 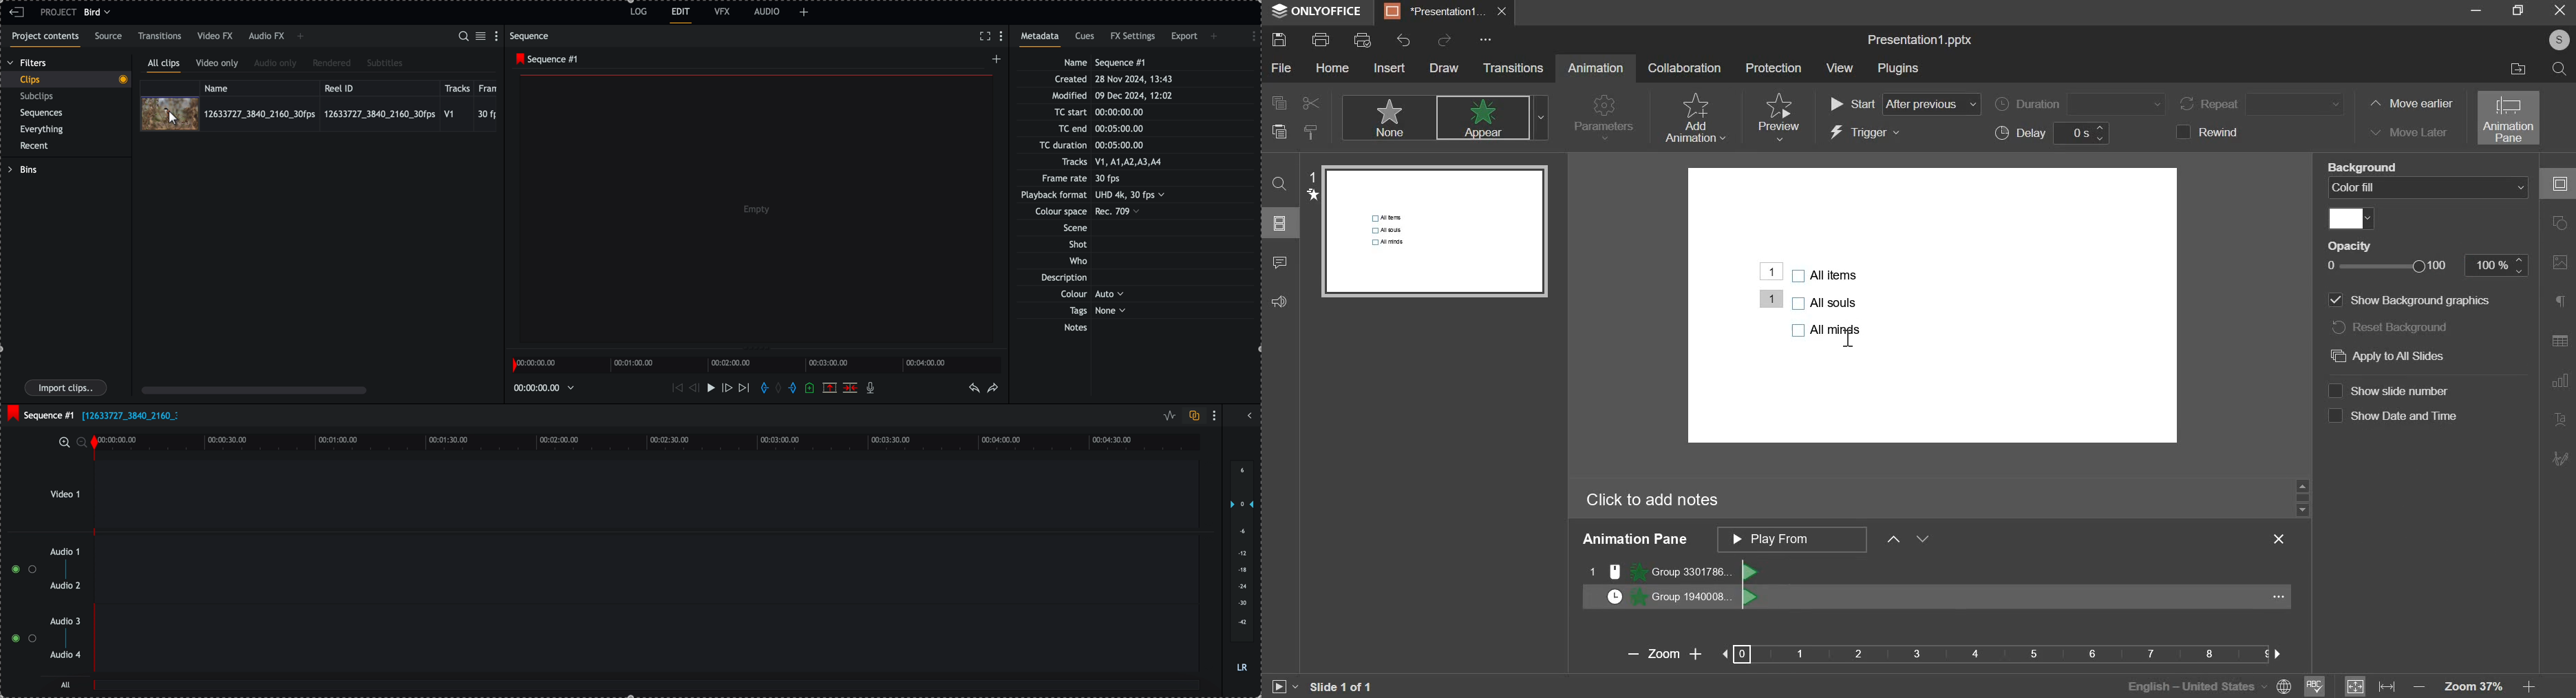 What do you see at coordinates (65, 80) in the screenshot?
I see `clips` at bounding box center [65, 80].